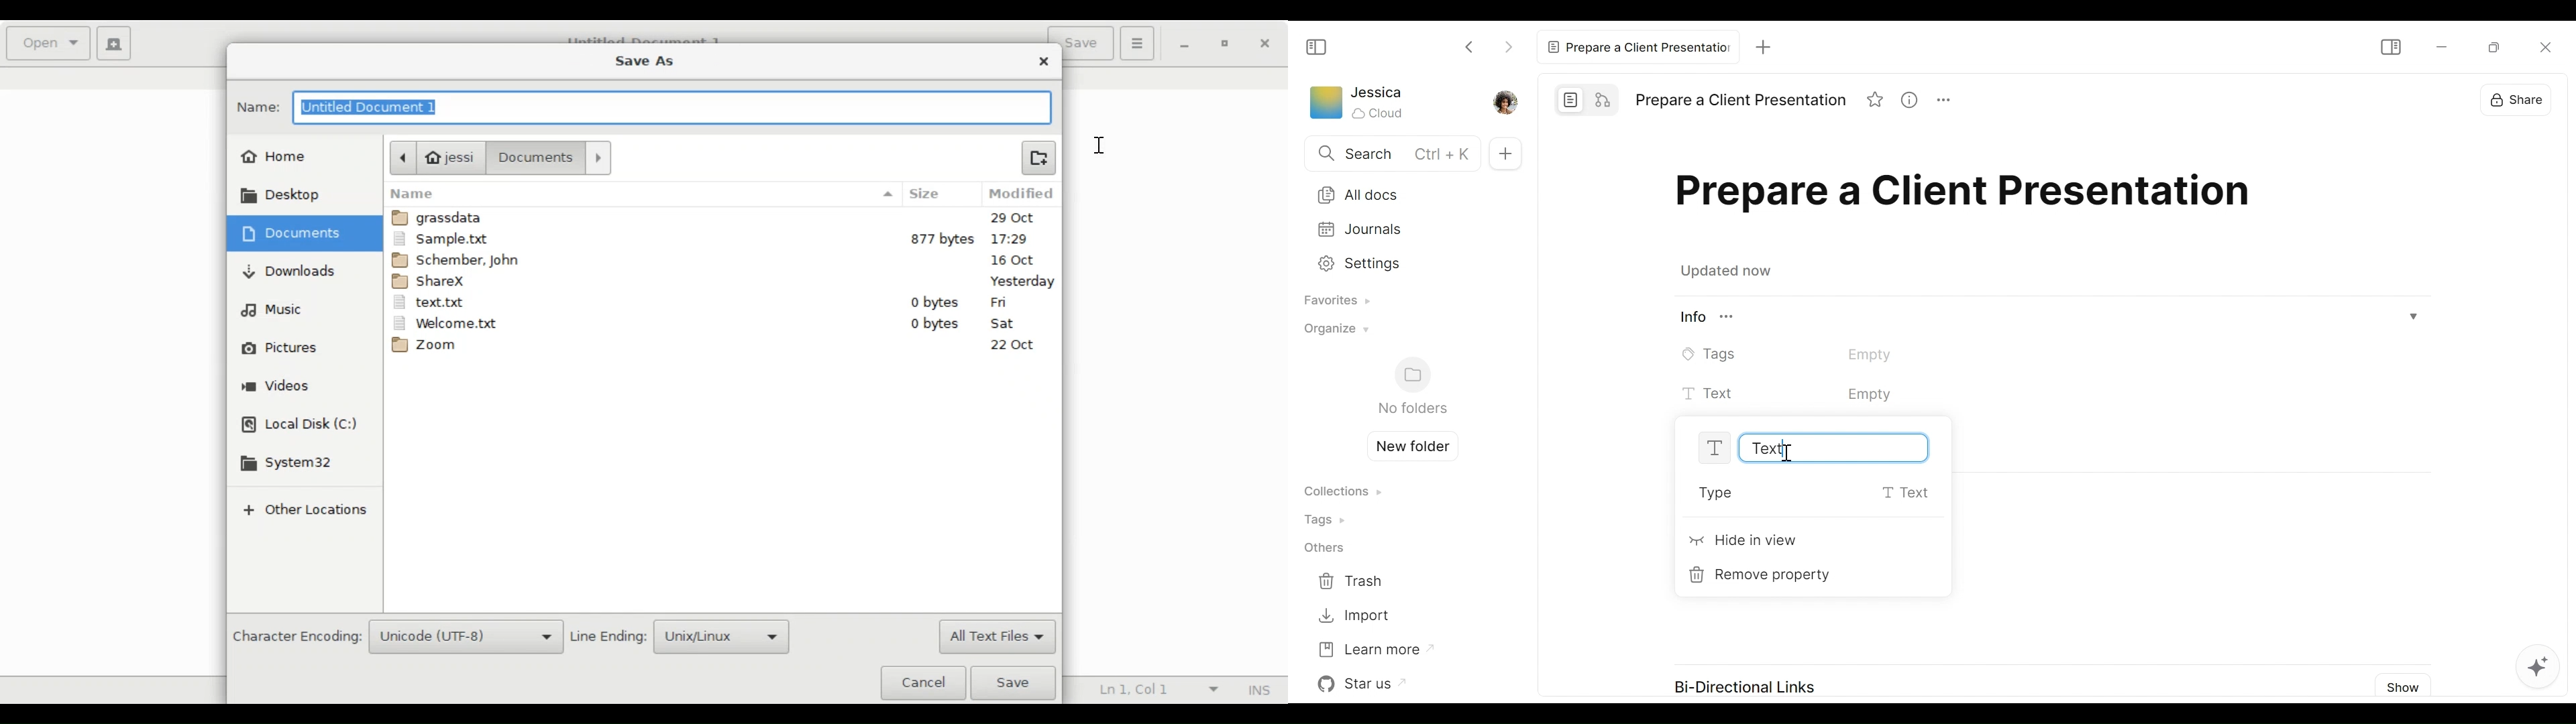  What do you see at coordinates (2440, 48) in the screenshot?
I see `minimize` at bounding box center [2440, 48].